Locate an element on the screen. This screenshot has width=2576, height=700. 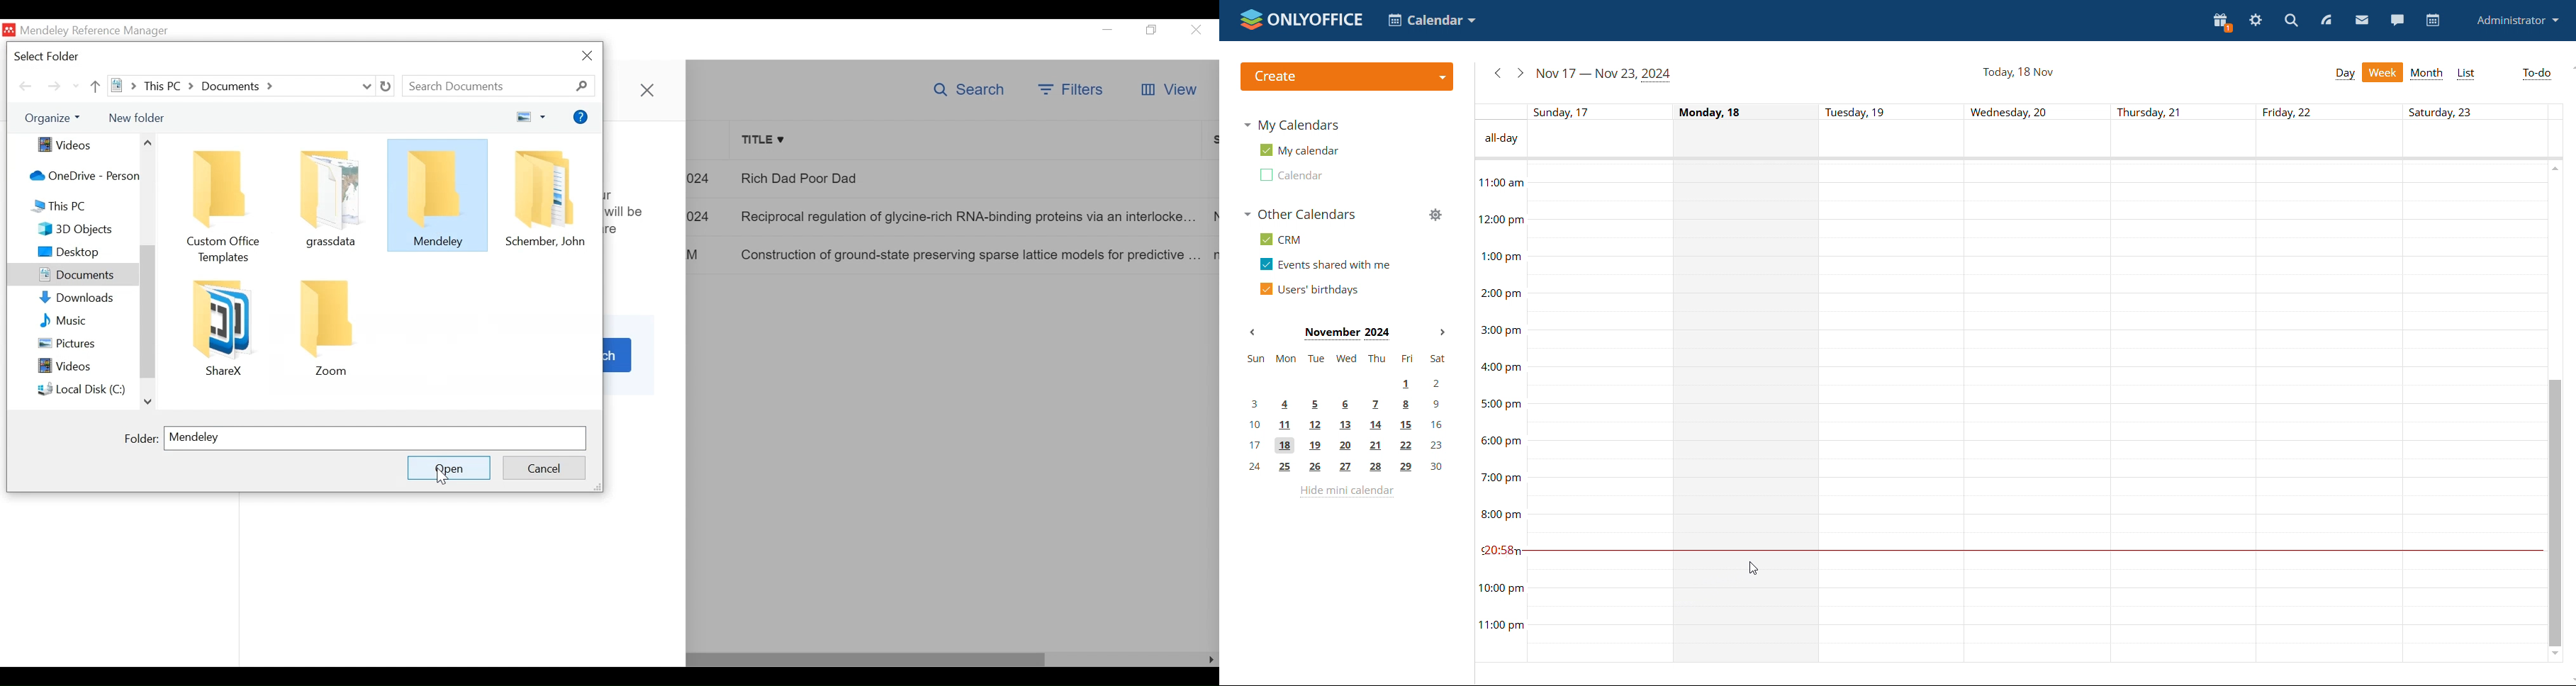
chat is located at coordinates (2397, 20).